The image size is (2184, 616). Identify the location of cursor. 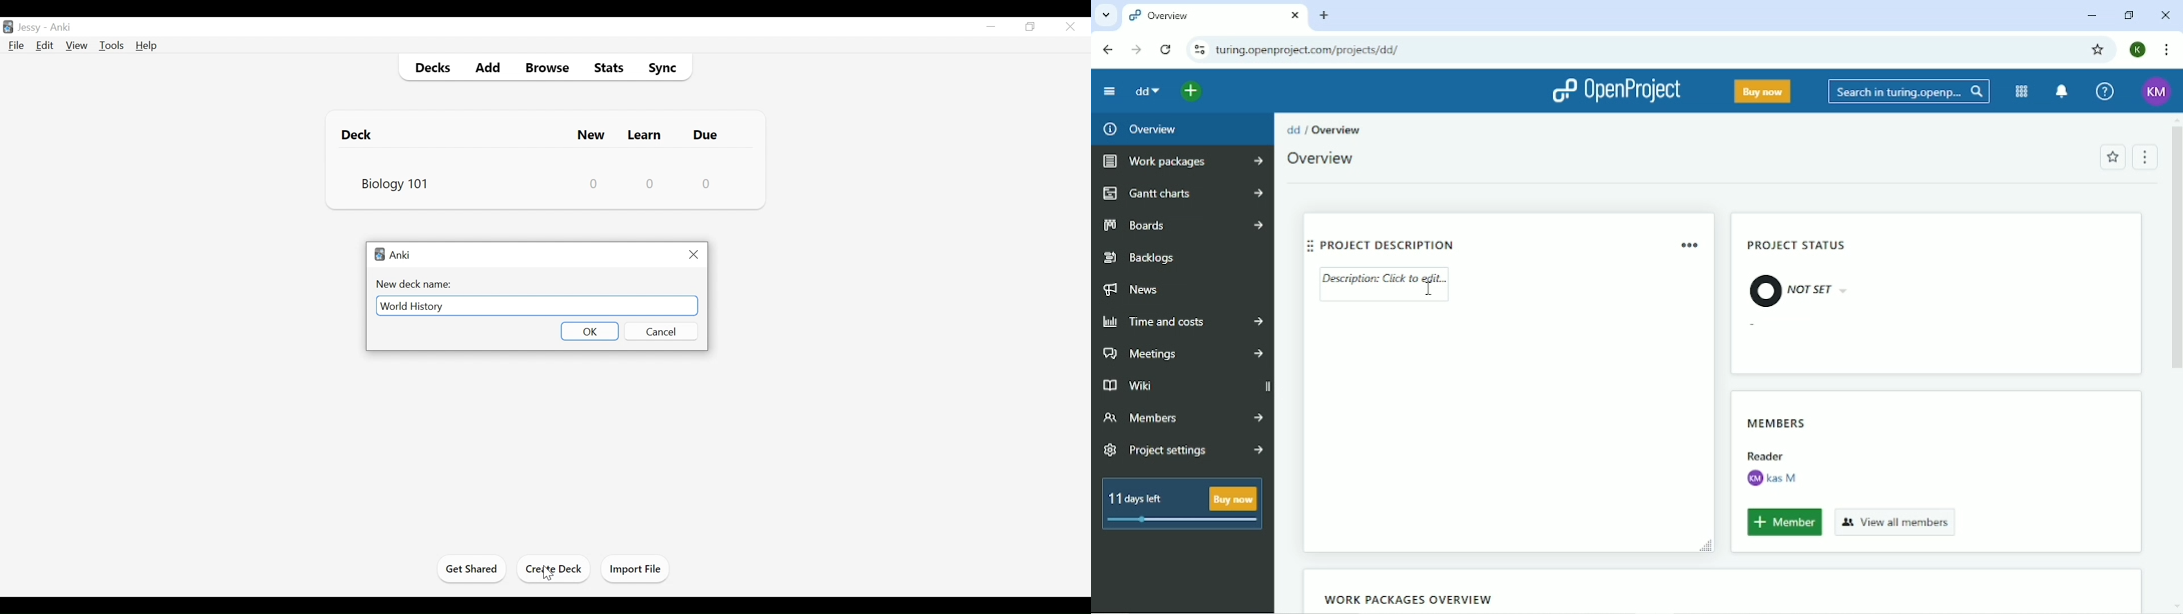
(1427, 294).